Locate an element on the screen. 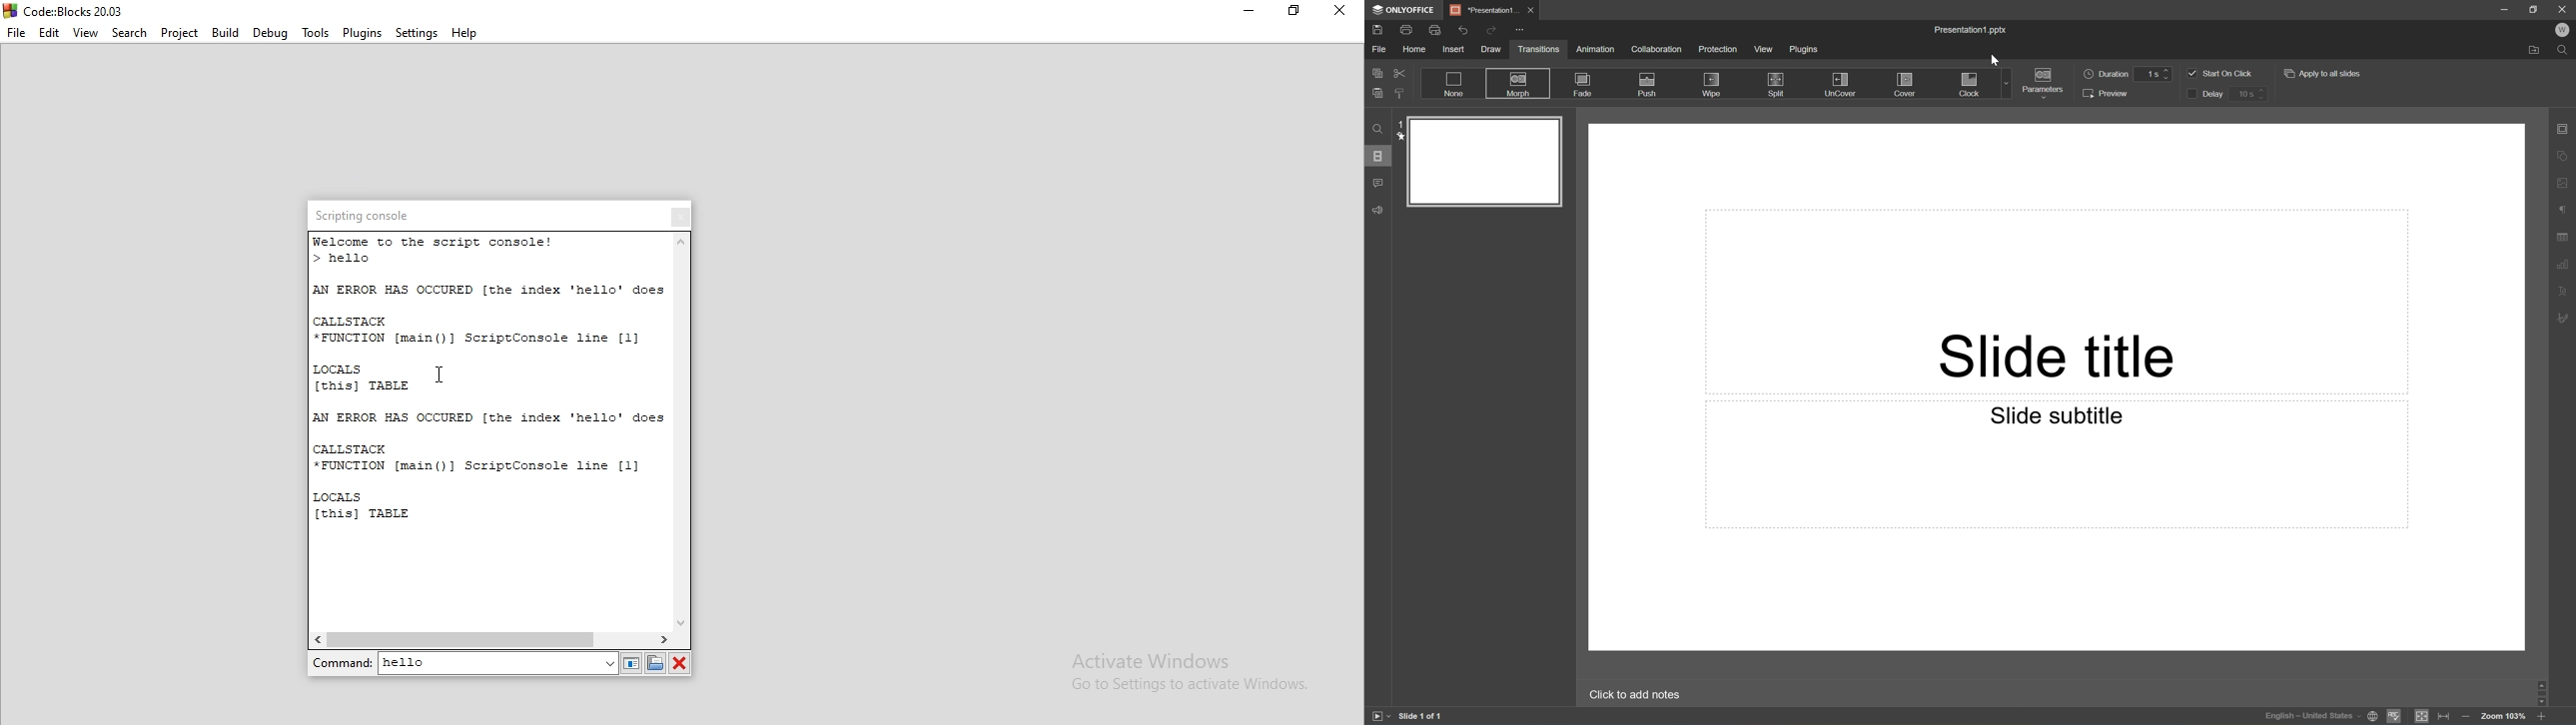 This screenshot has width=2576, height=728. Find is located at coordinates (2566, 50).